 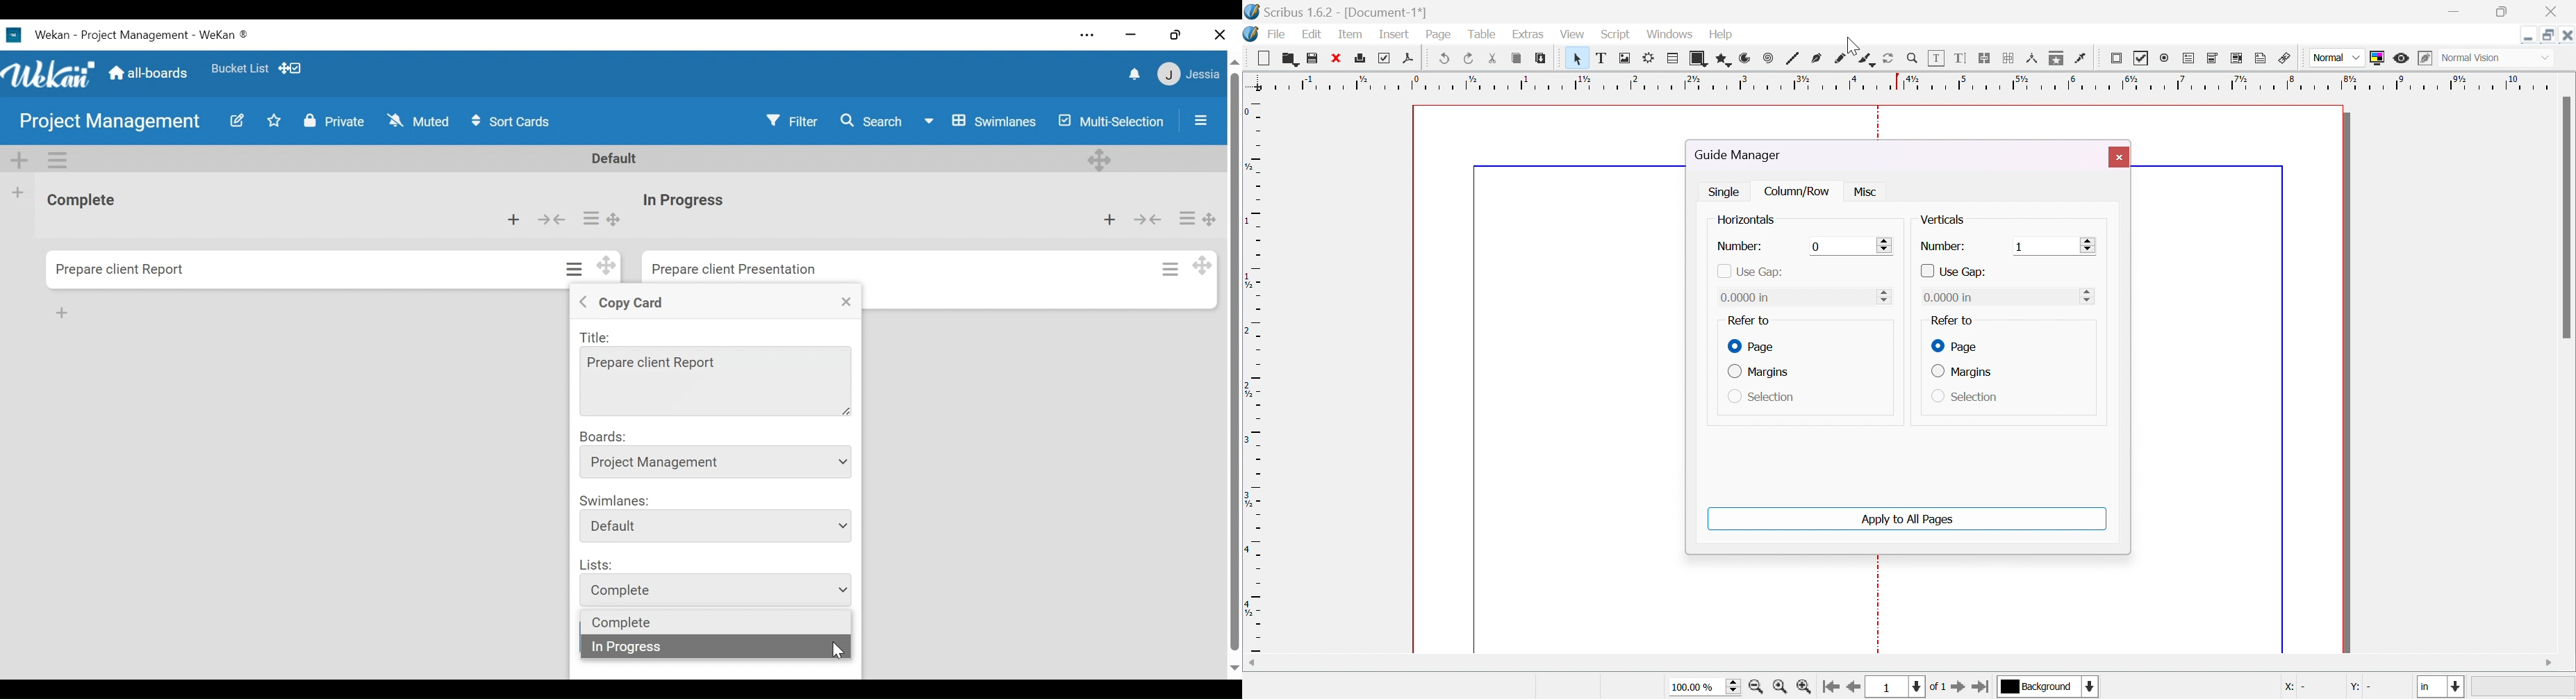 What do you see at coordinates (1364, 58) in the screenshot?
I see `print` at bounding box center [1364, 58].